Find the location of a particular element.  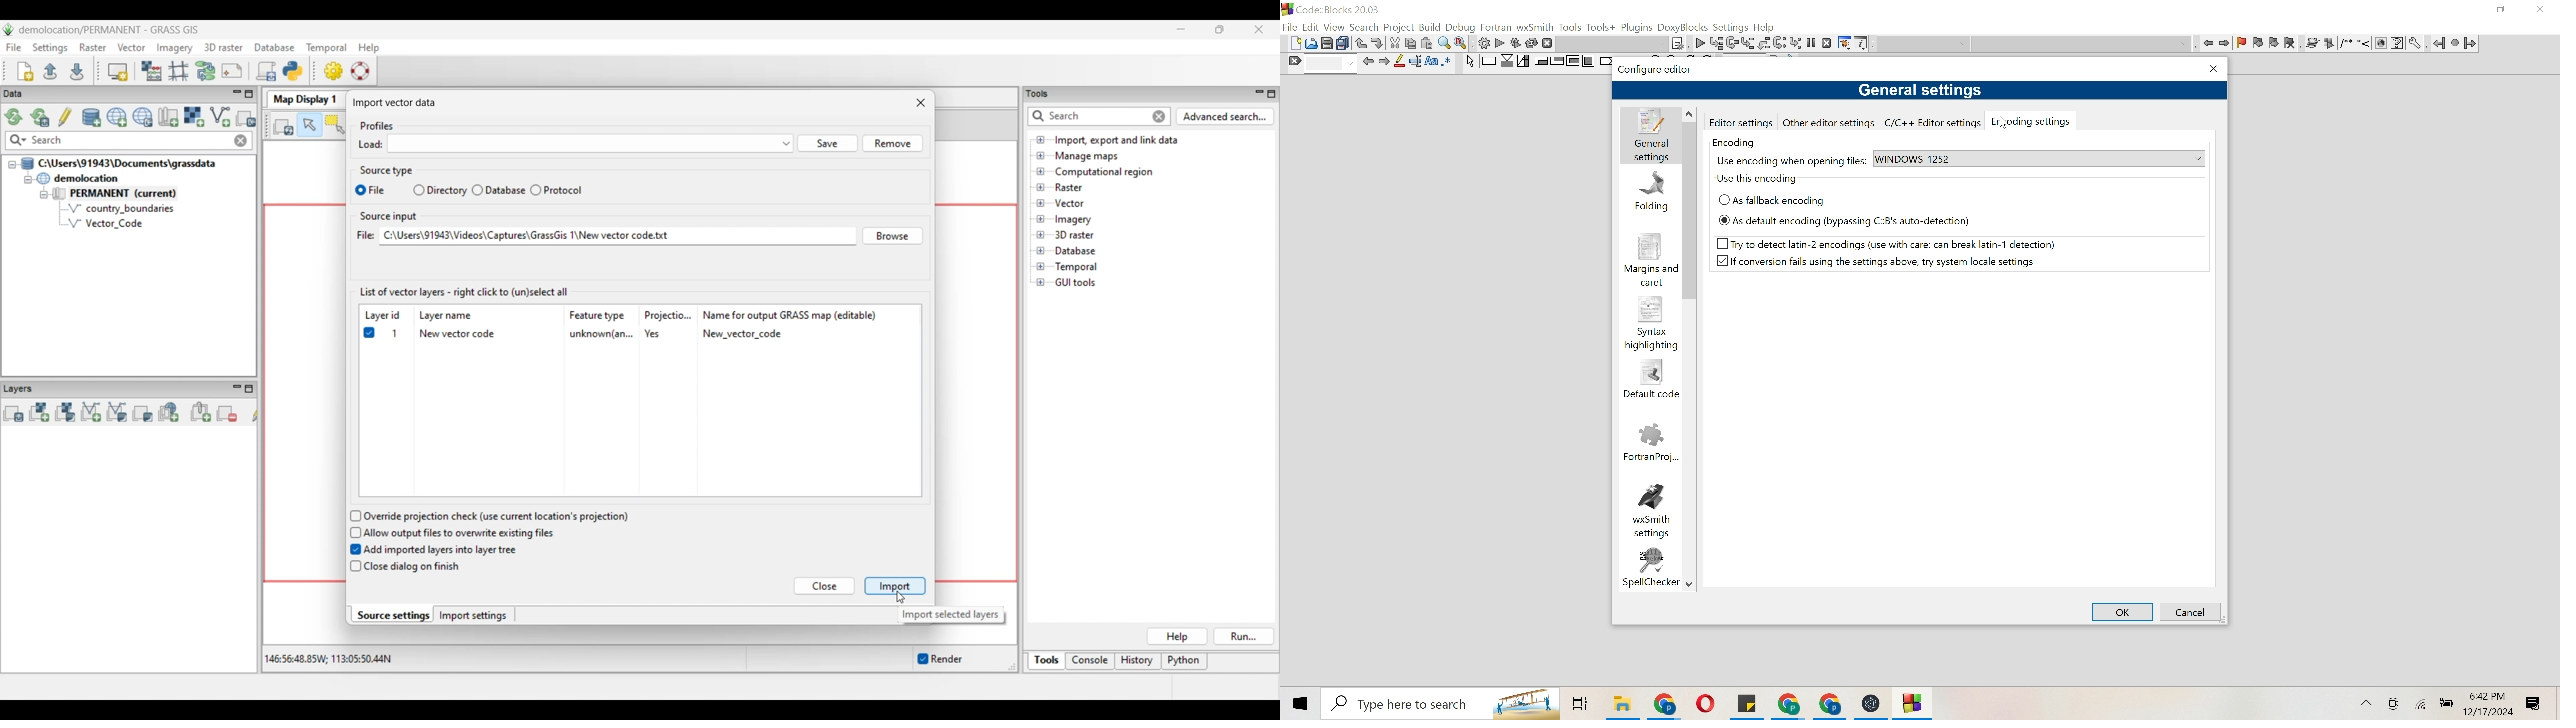

Wifi is located at coordinates (2423, 703).